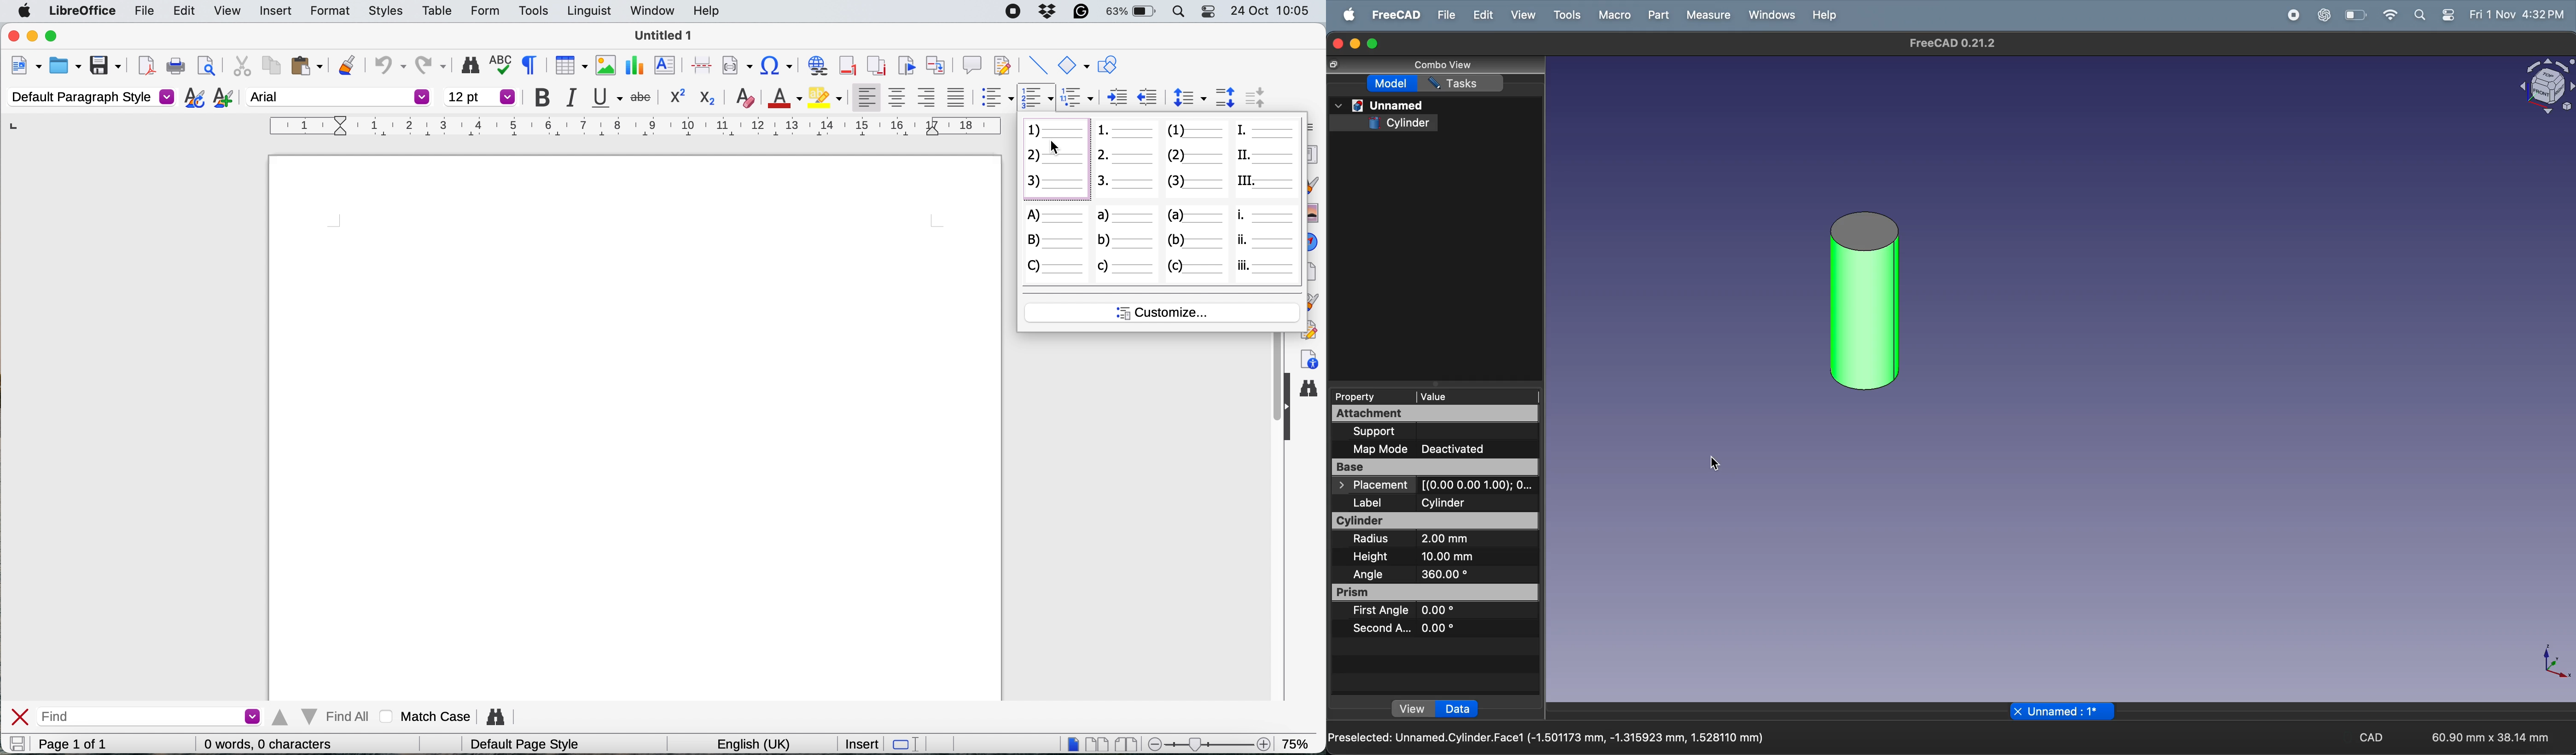 The height and width of the screenshot is (756, 2576). What do you see at coordinates (1054, 161) in the screenshot?
I see `numbered list` at bounding box center [1054, 161].